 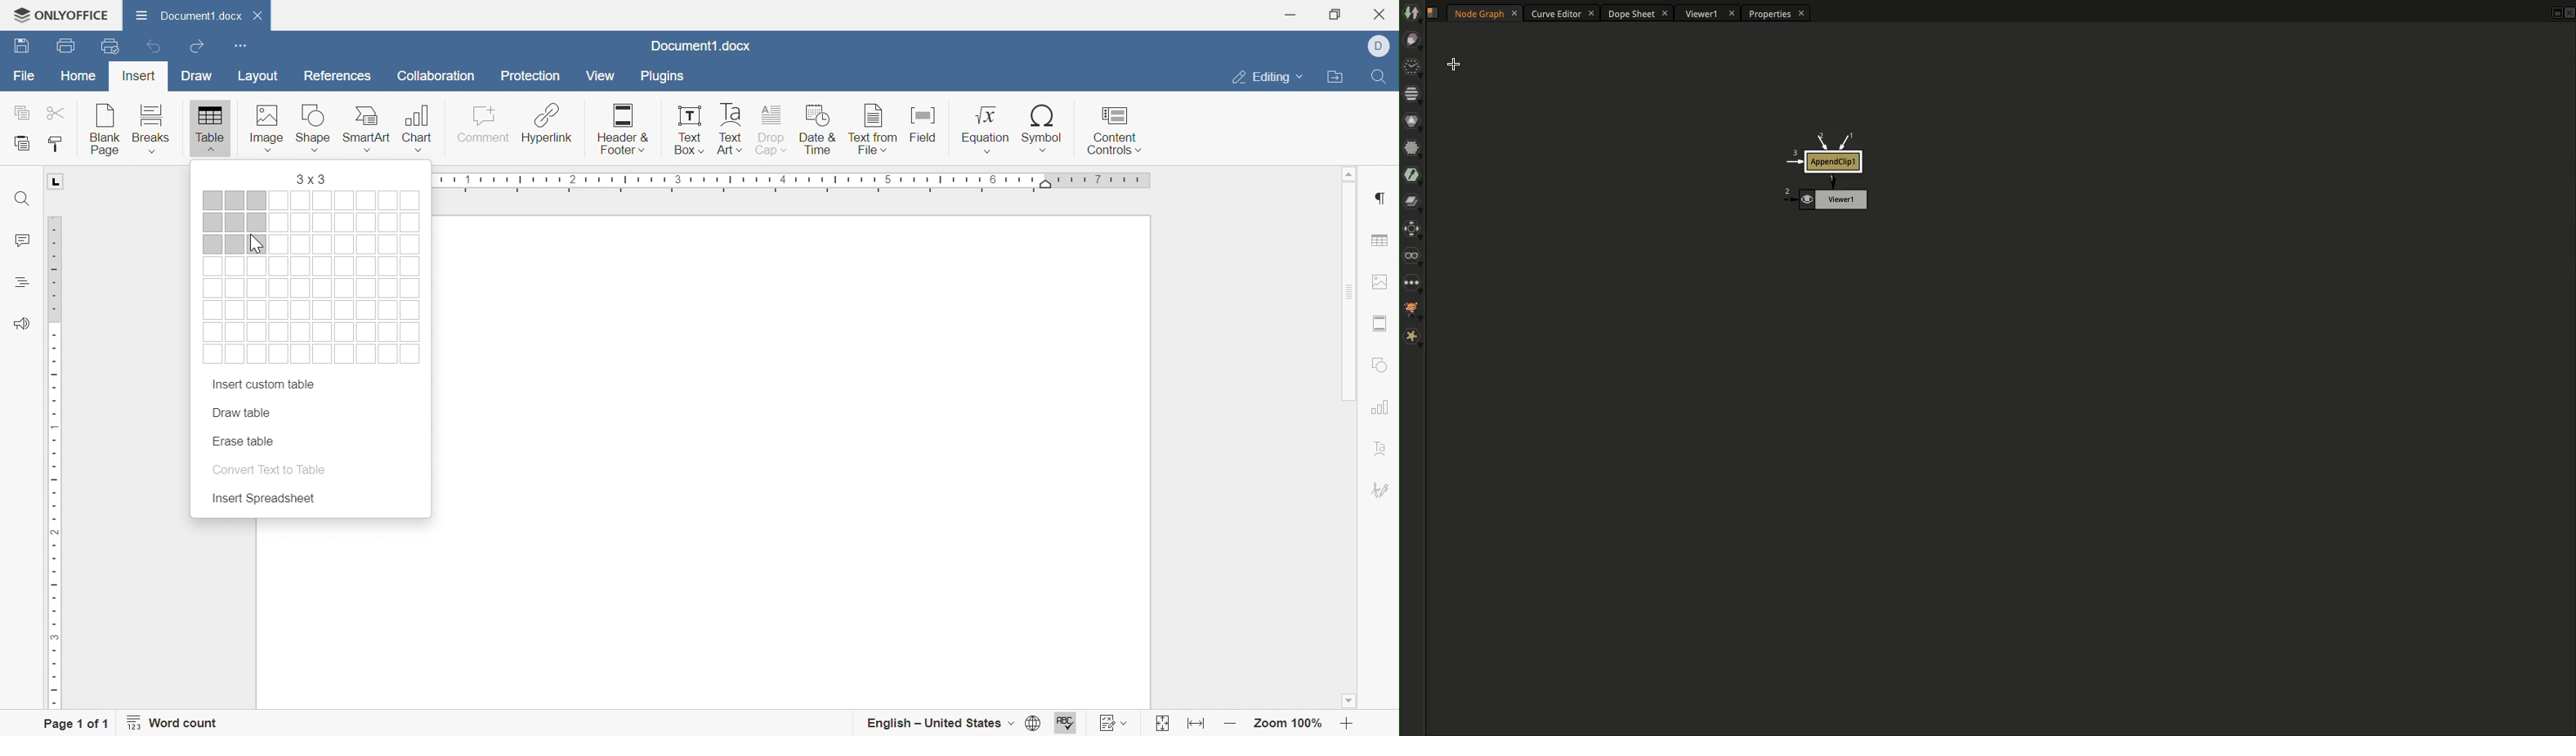 I want to click on Insert image, so click(x=270, y=127).